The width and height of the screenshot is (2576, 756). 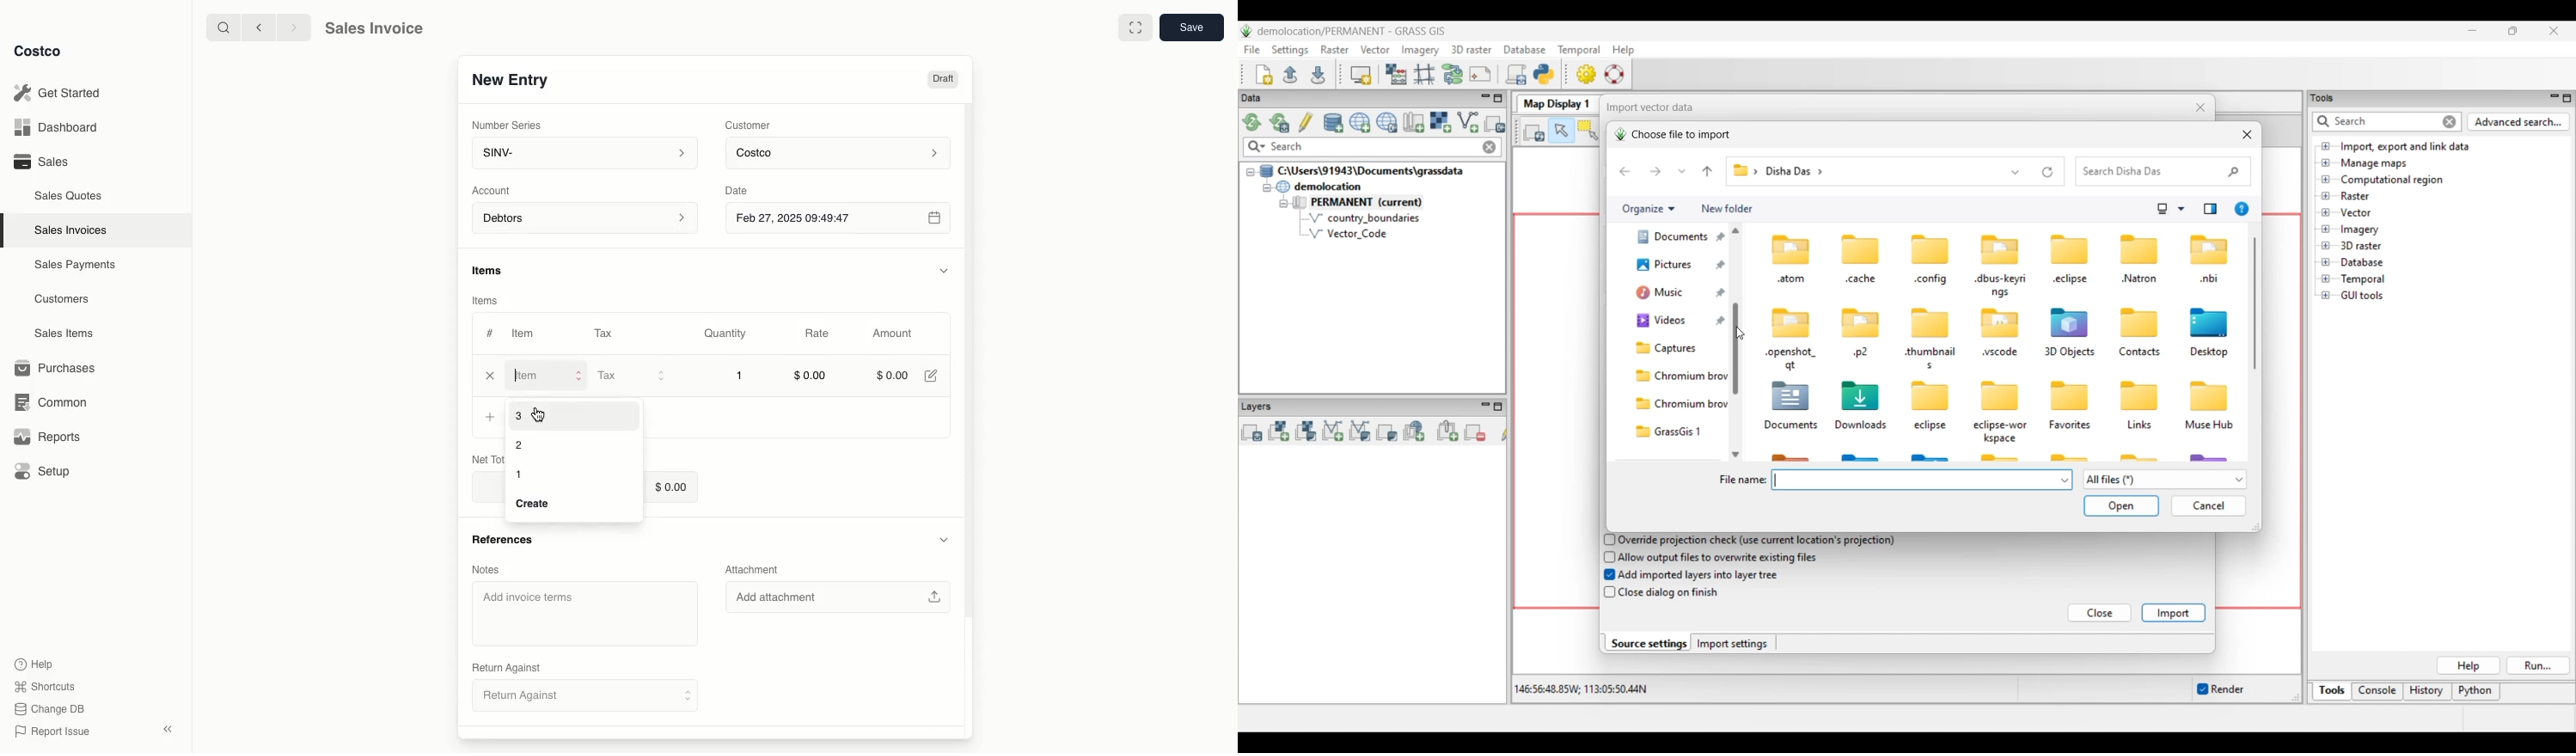 I want to click on Customers, so click(x=64, y=299).